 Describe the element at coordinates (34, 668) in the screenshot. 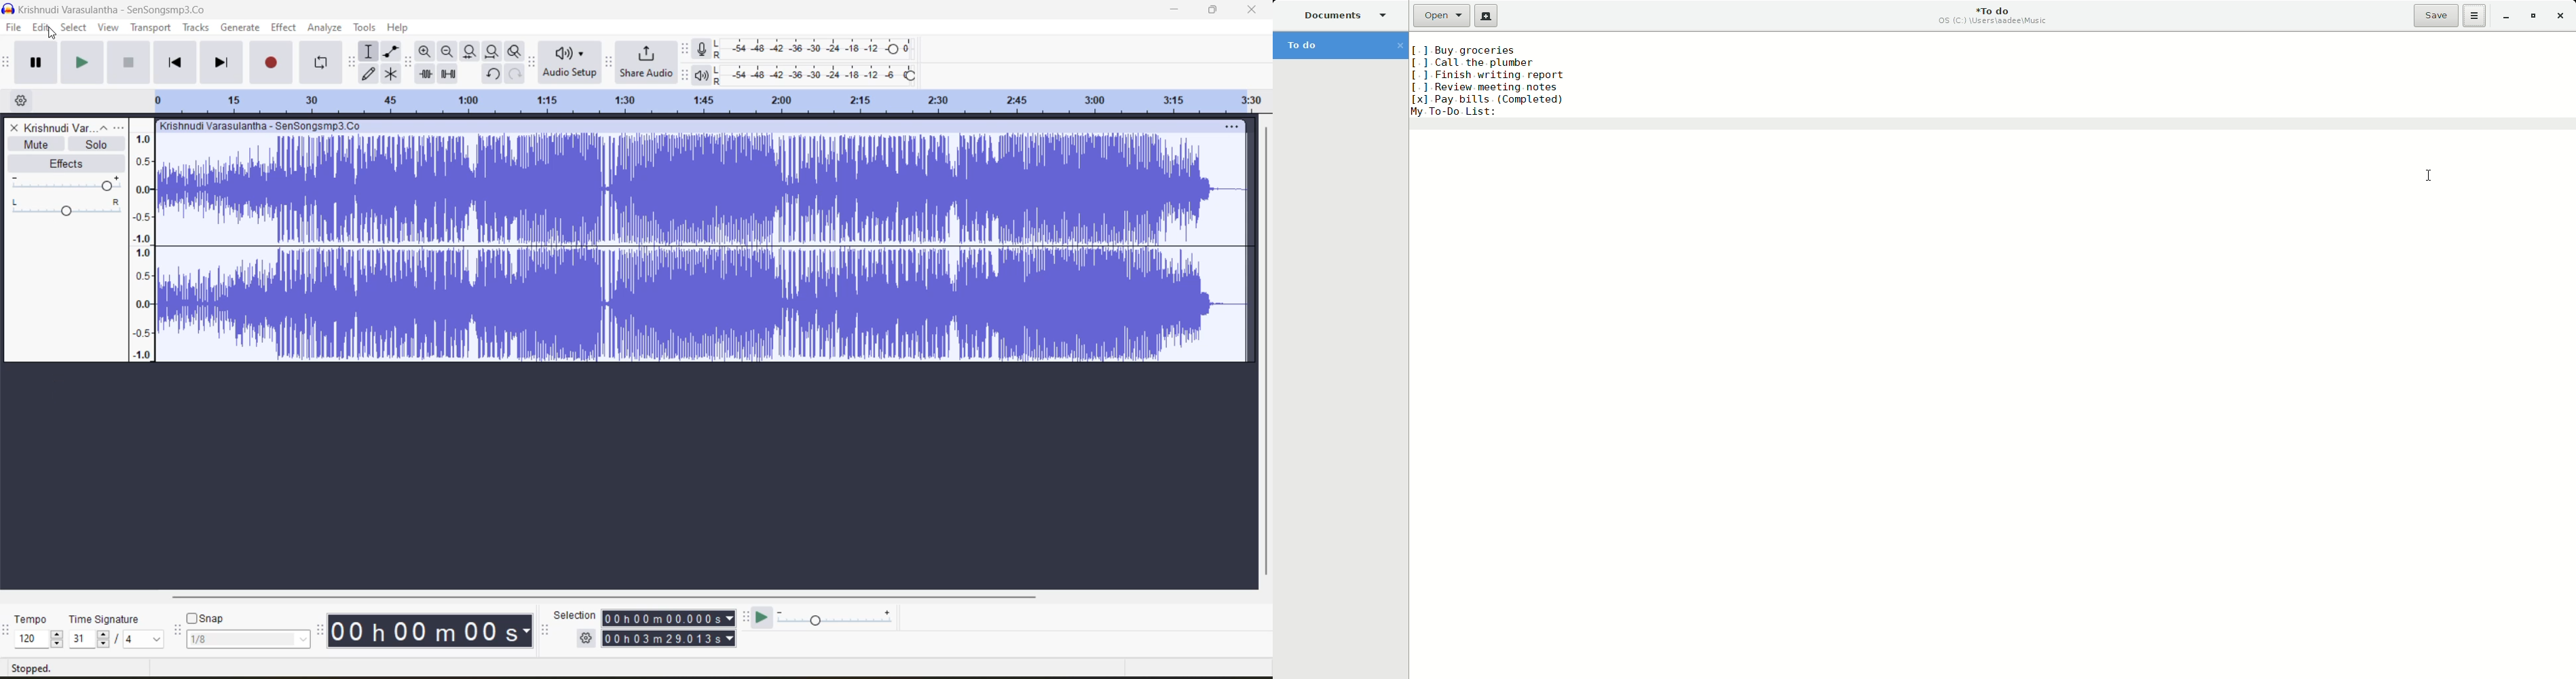

I see `stopped` at that location.